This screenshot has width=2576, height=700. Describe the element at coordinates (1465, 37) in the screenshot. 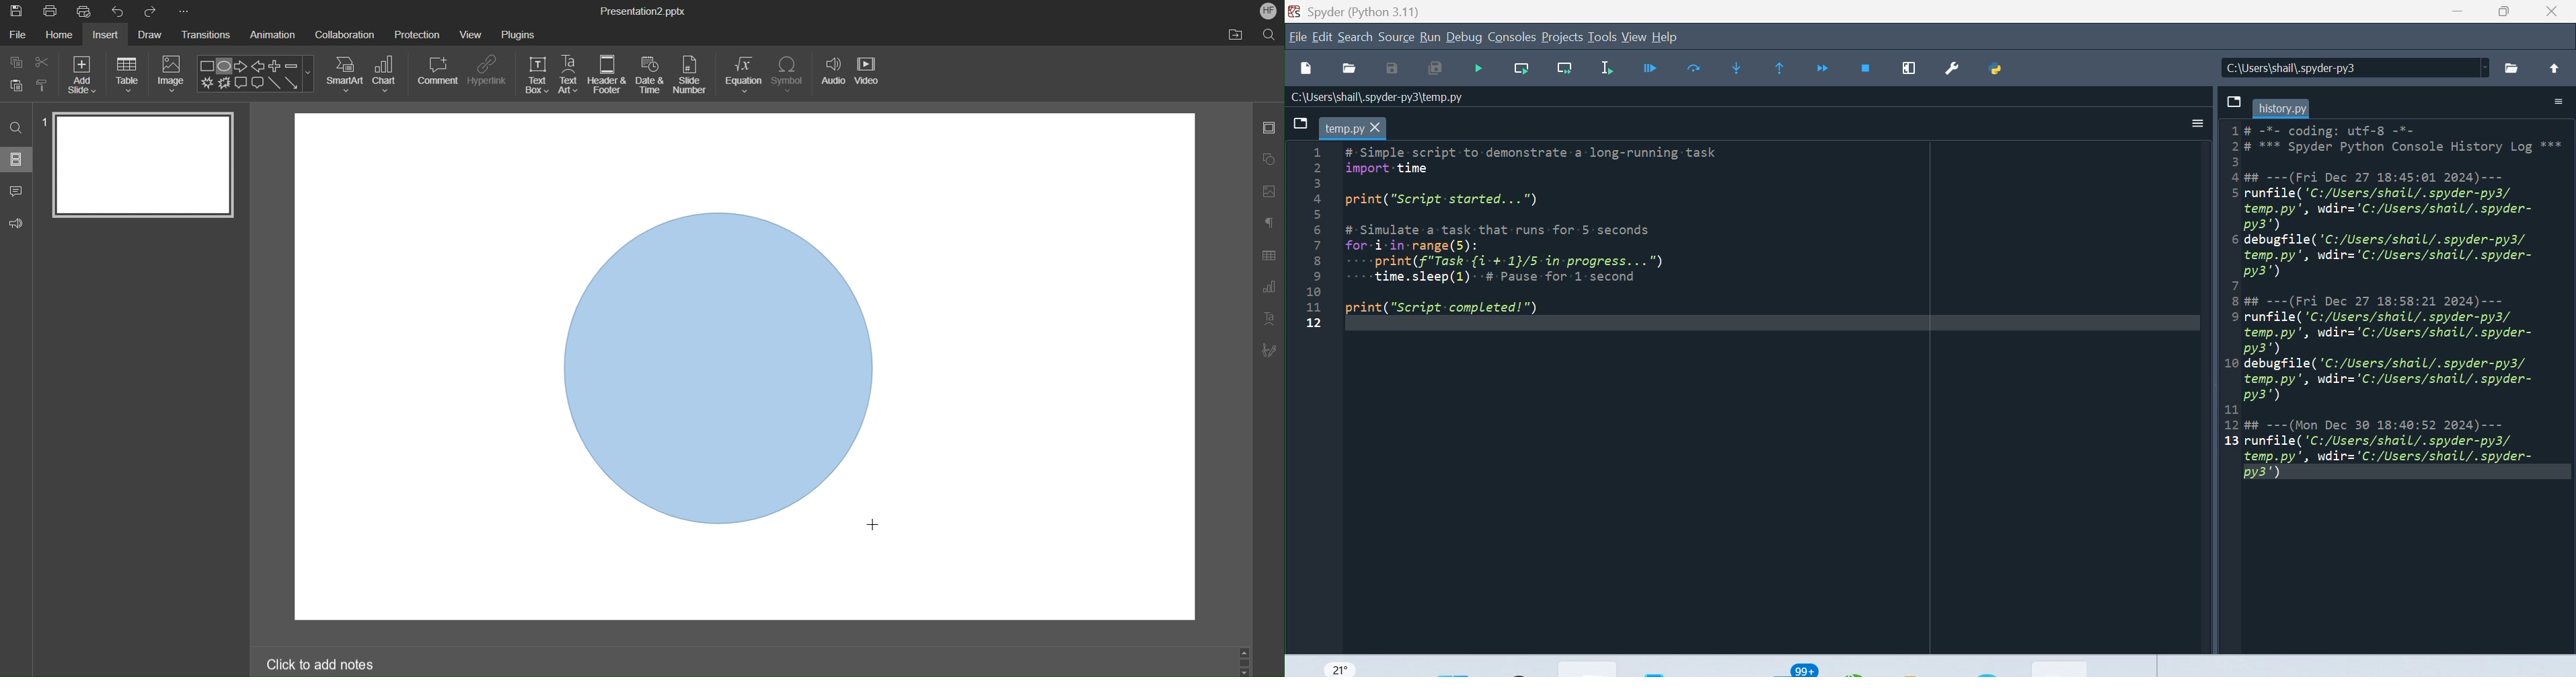

I see `Debug` at that location.